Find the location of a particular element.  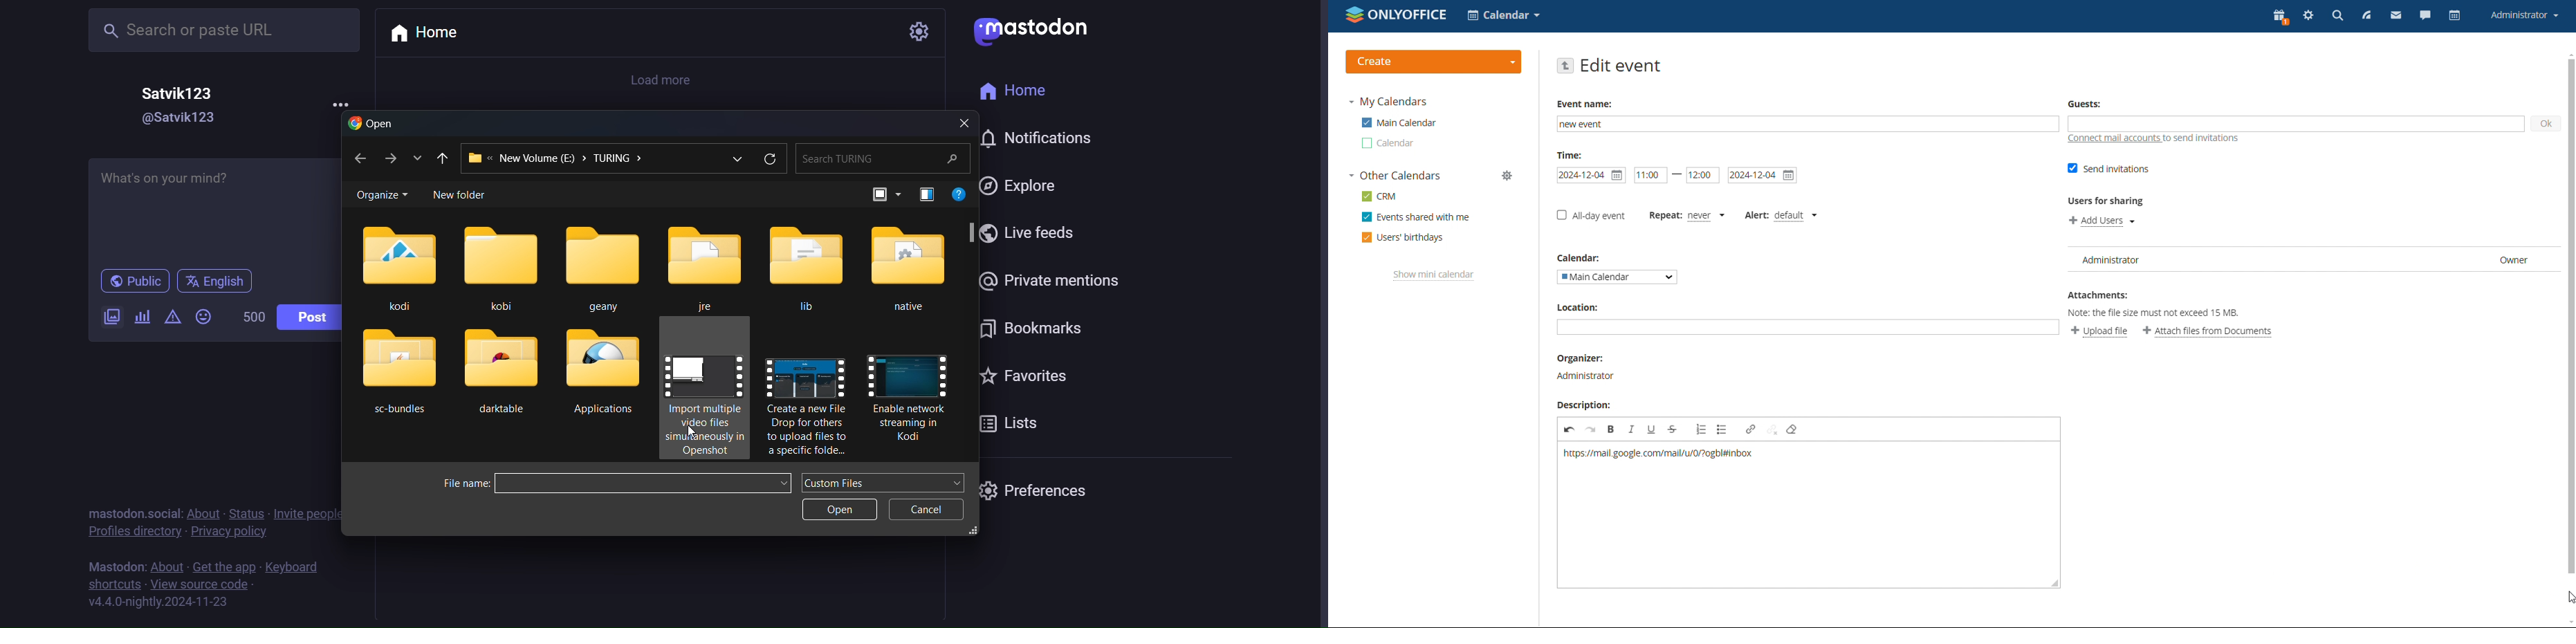

english is located at coordinates (219, 281).